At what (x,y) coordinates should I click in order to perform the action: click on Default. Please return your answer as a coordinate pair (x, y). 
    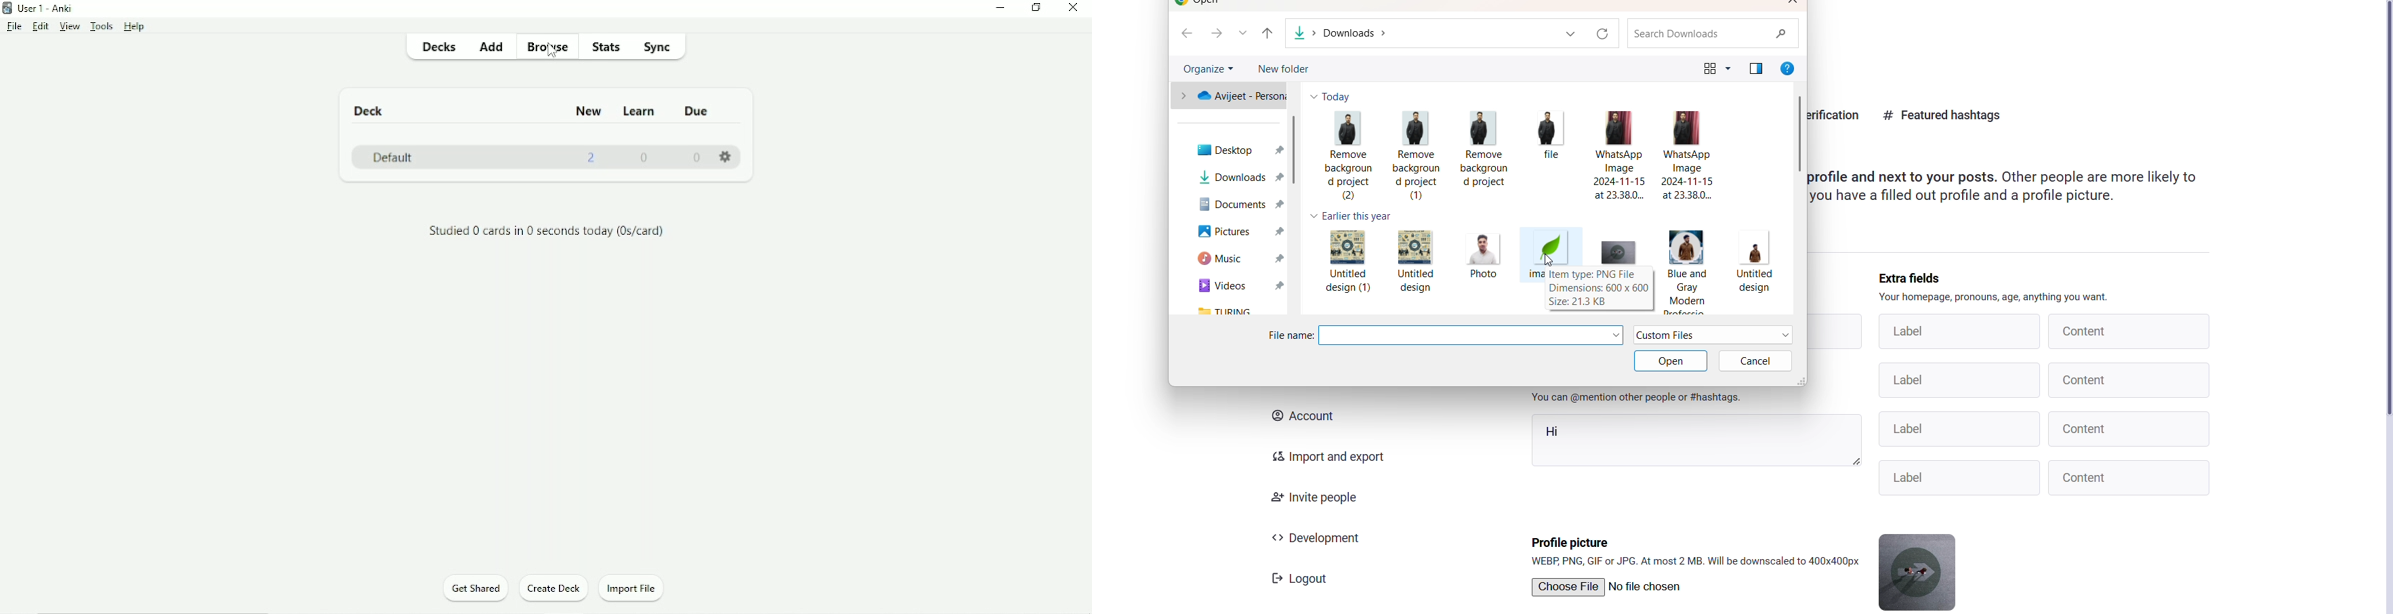
    Looking at the image, I should click on (389, 157).